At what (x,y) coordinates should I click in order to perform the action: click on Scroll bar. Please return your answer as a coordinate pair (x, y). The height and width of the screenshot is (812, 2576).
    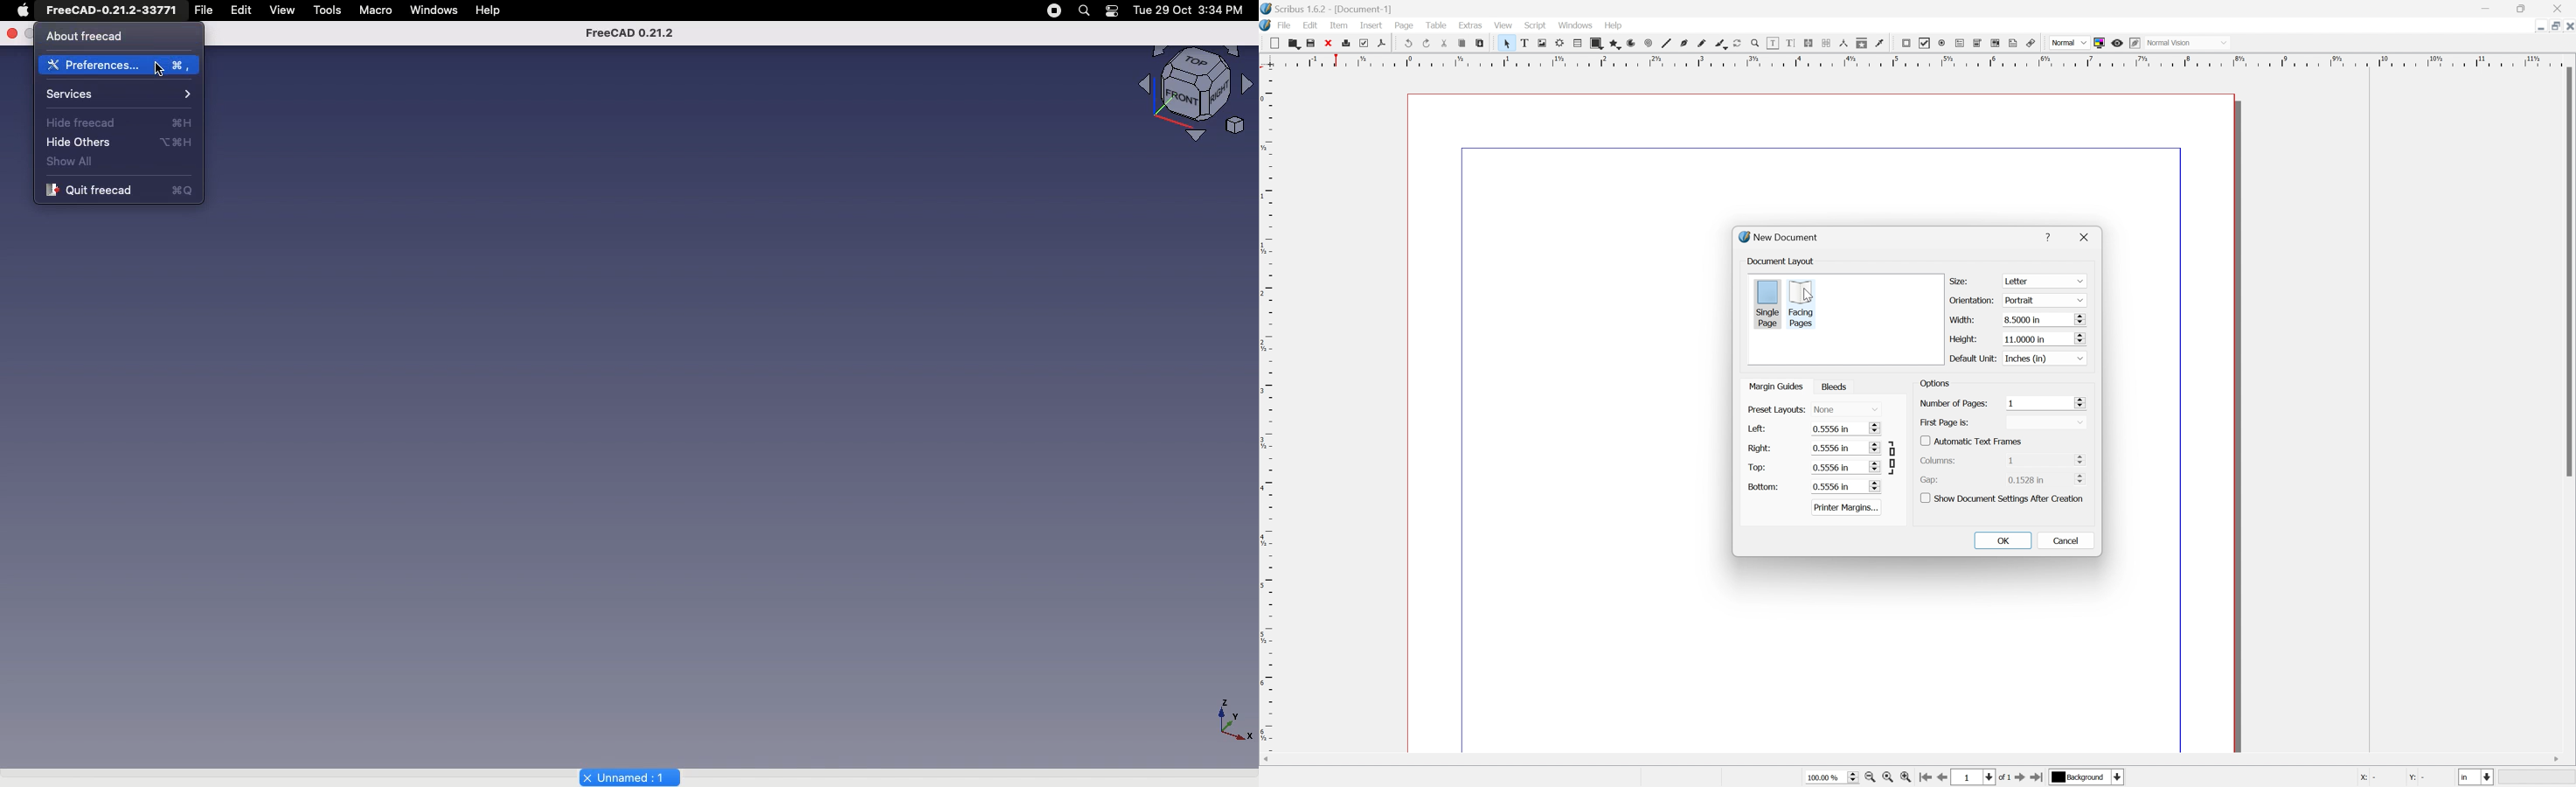
    Looking at the image, I should click on (2569, 273).